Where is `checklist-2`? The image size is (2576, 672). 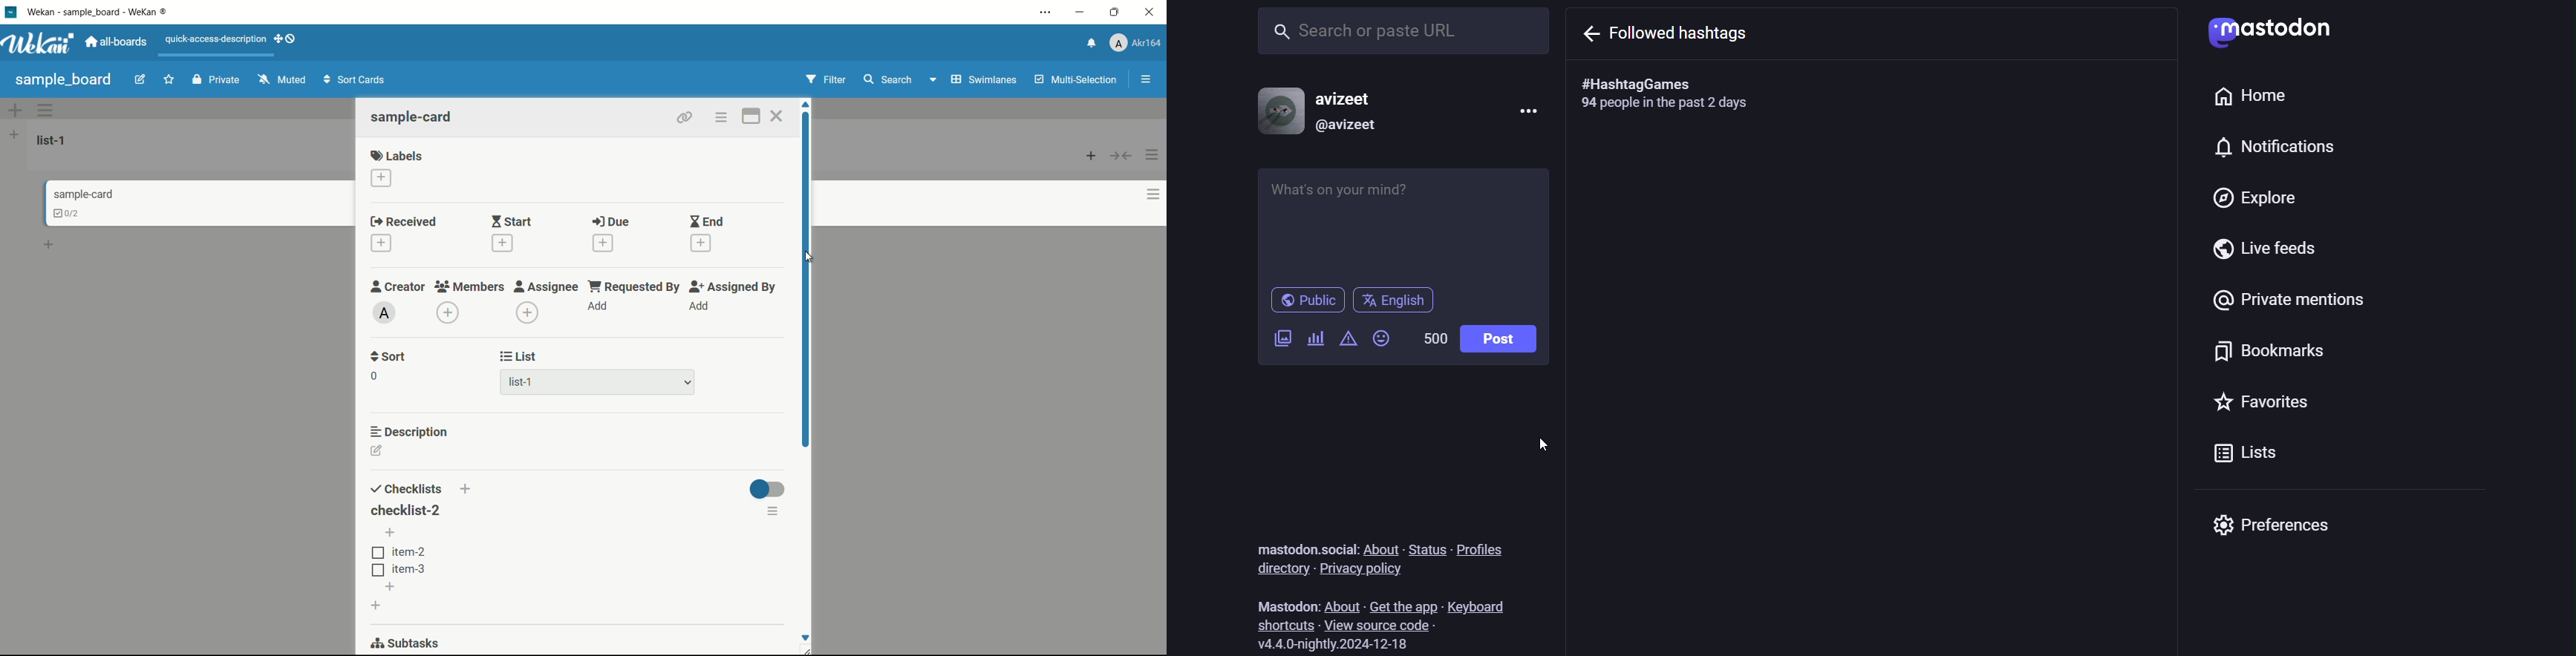
checklist-2 is located at coordinates (406, 510).